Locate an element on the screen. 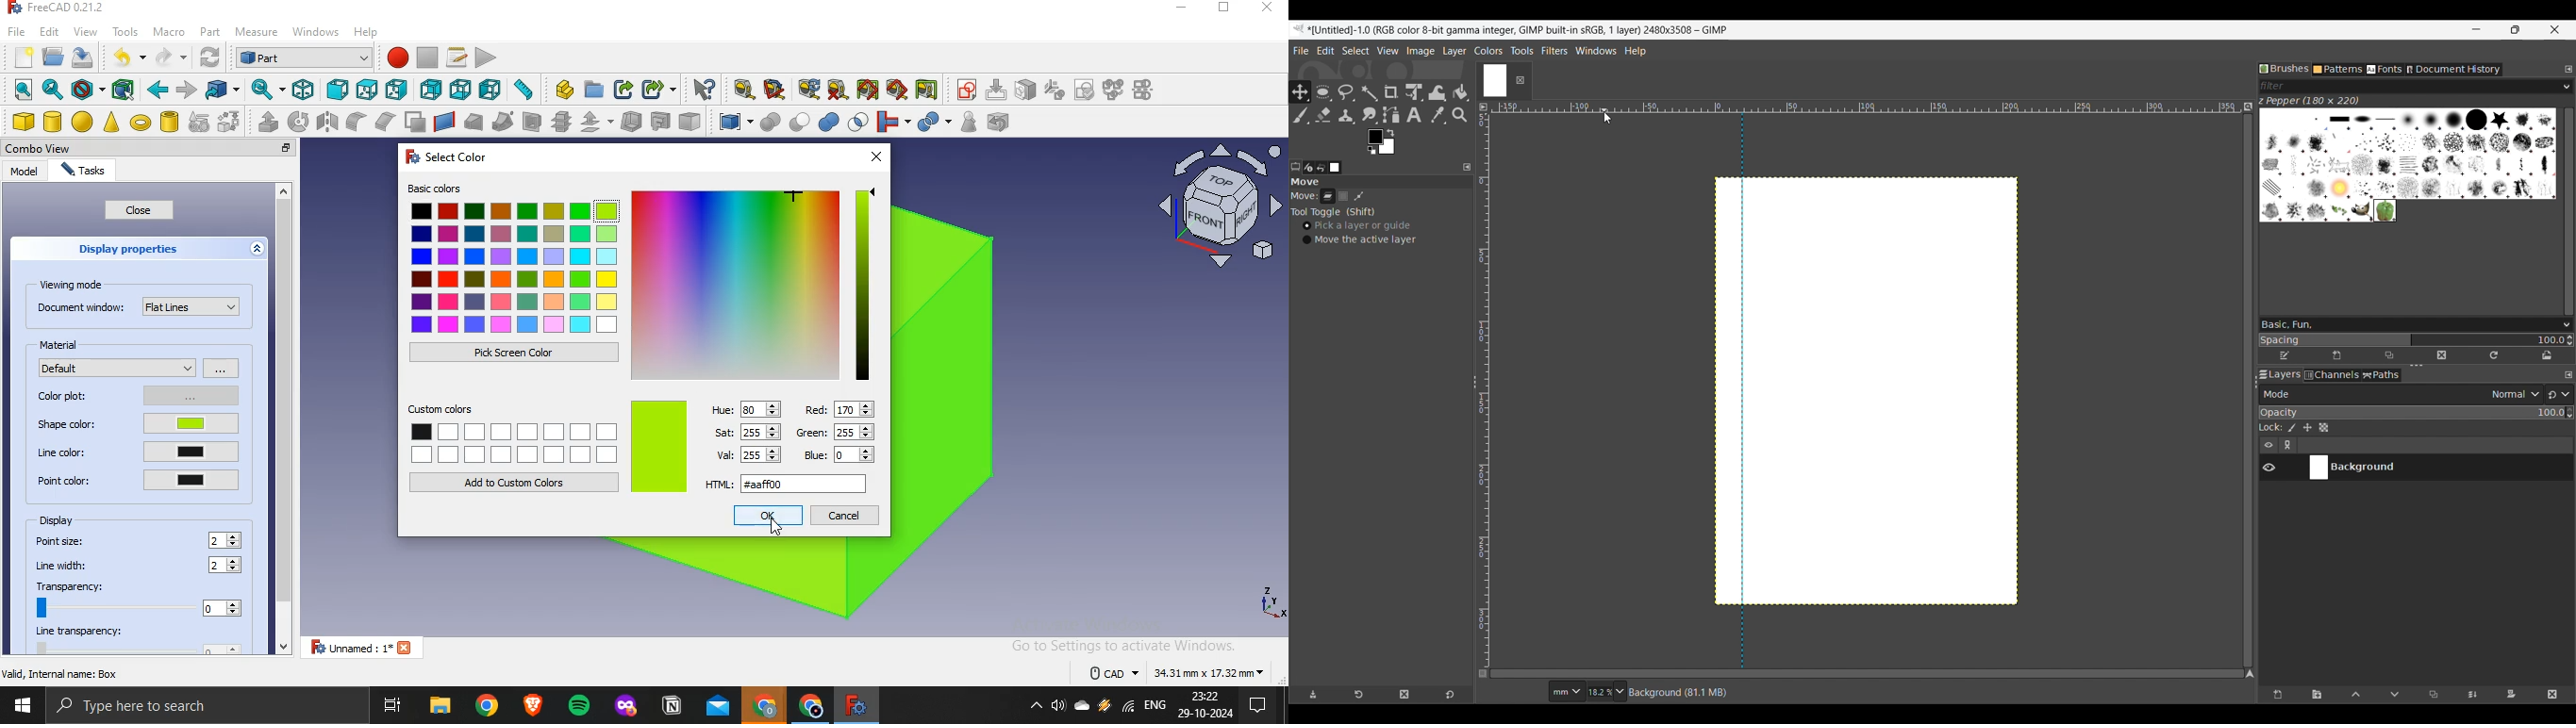  Horizontal euler is located at coordinates (1865, 105).